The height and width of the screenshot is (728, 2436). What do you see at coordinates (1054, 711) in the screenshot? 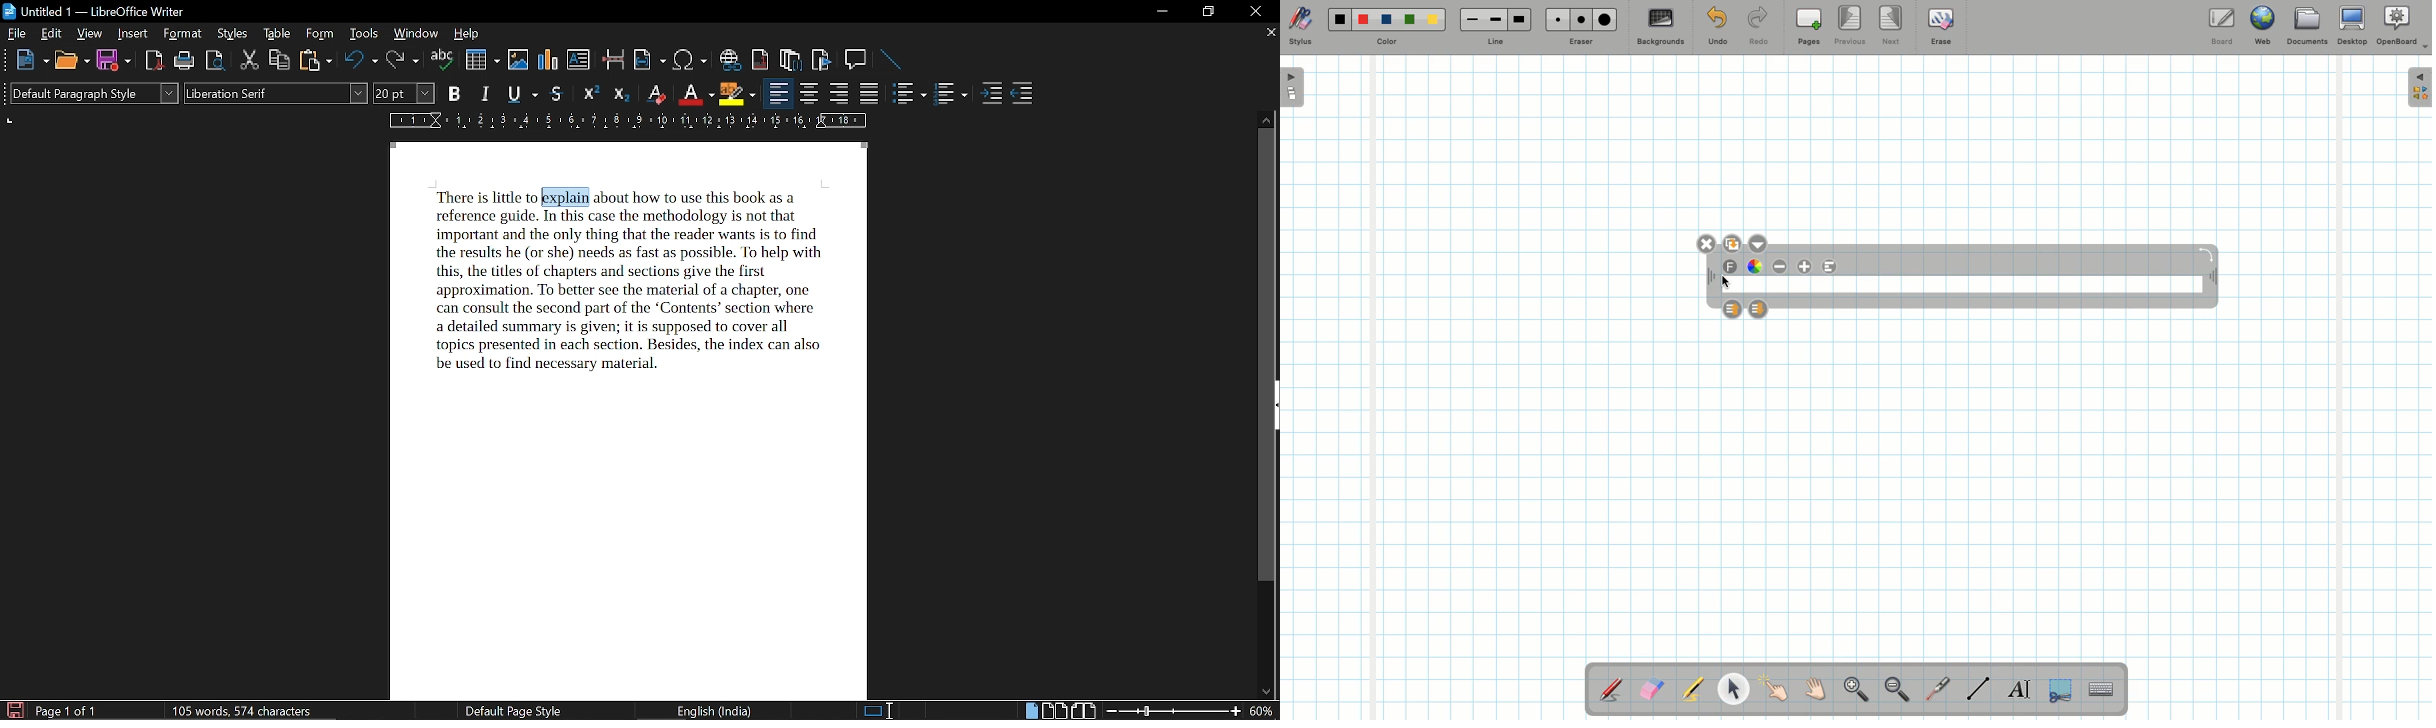
I see `multiple page view` at bounding box center [1054, 711].